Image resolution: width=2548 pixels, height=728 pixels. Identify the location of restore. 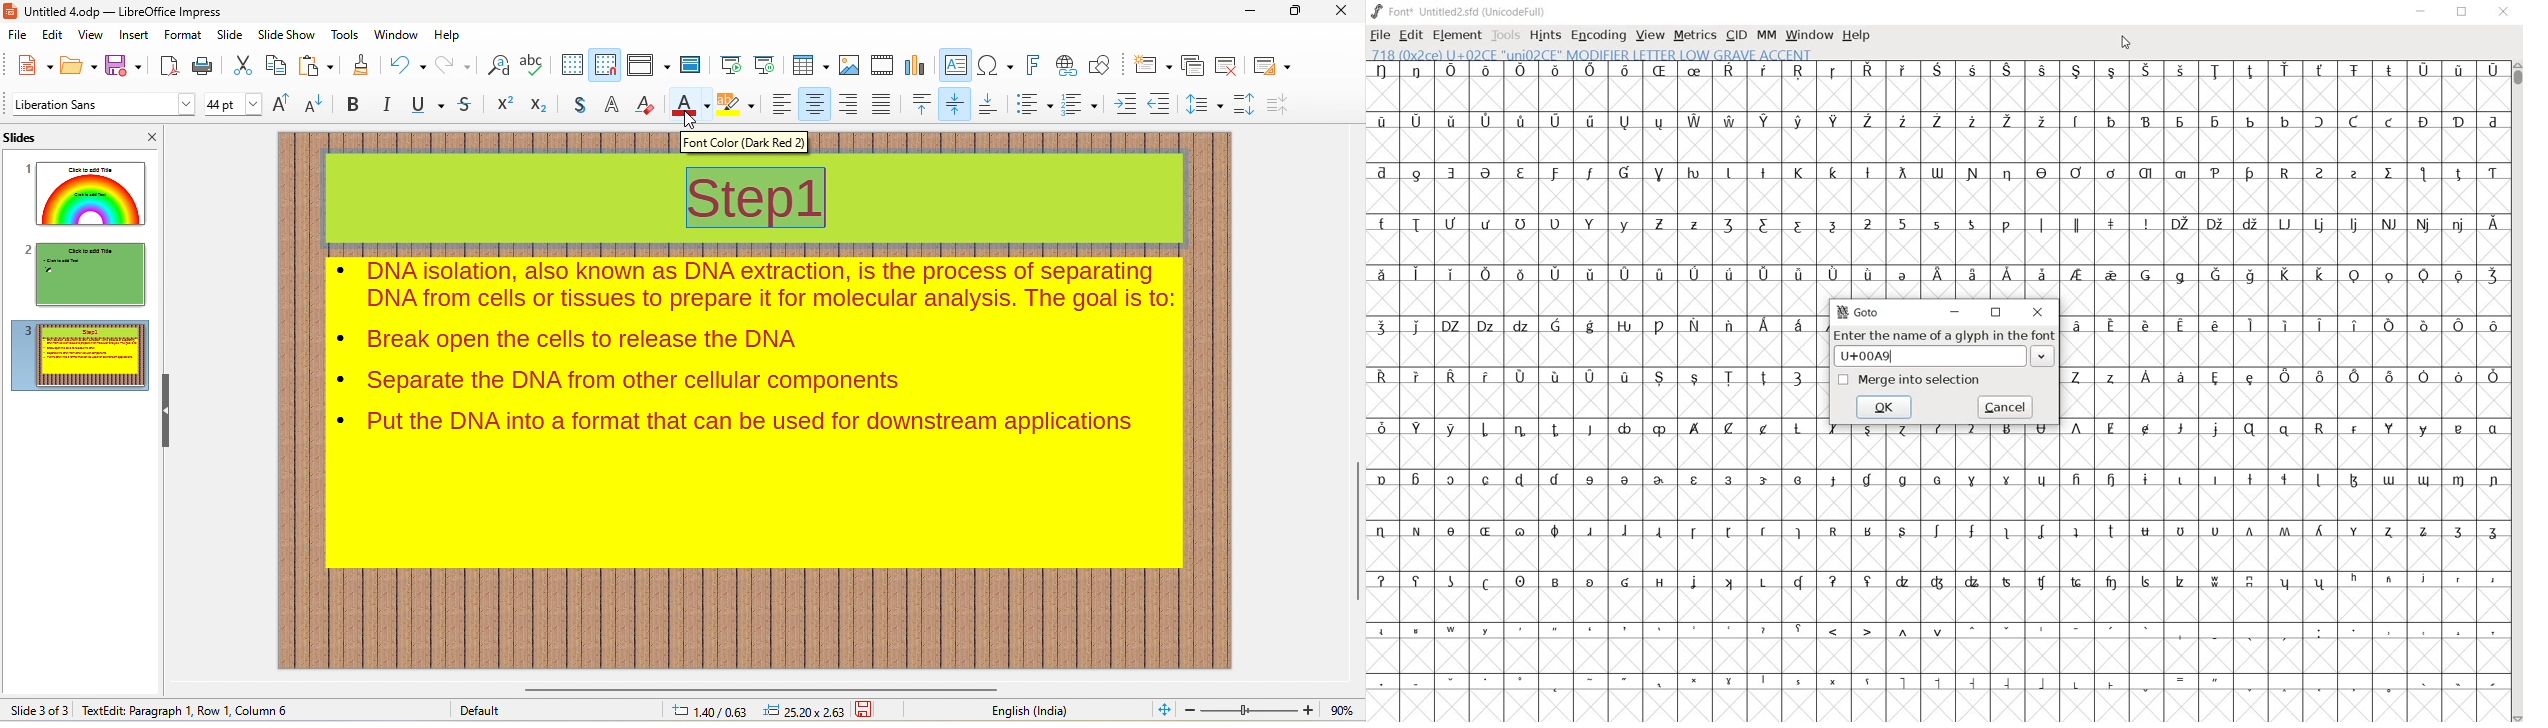
(2464, 12).